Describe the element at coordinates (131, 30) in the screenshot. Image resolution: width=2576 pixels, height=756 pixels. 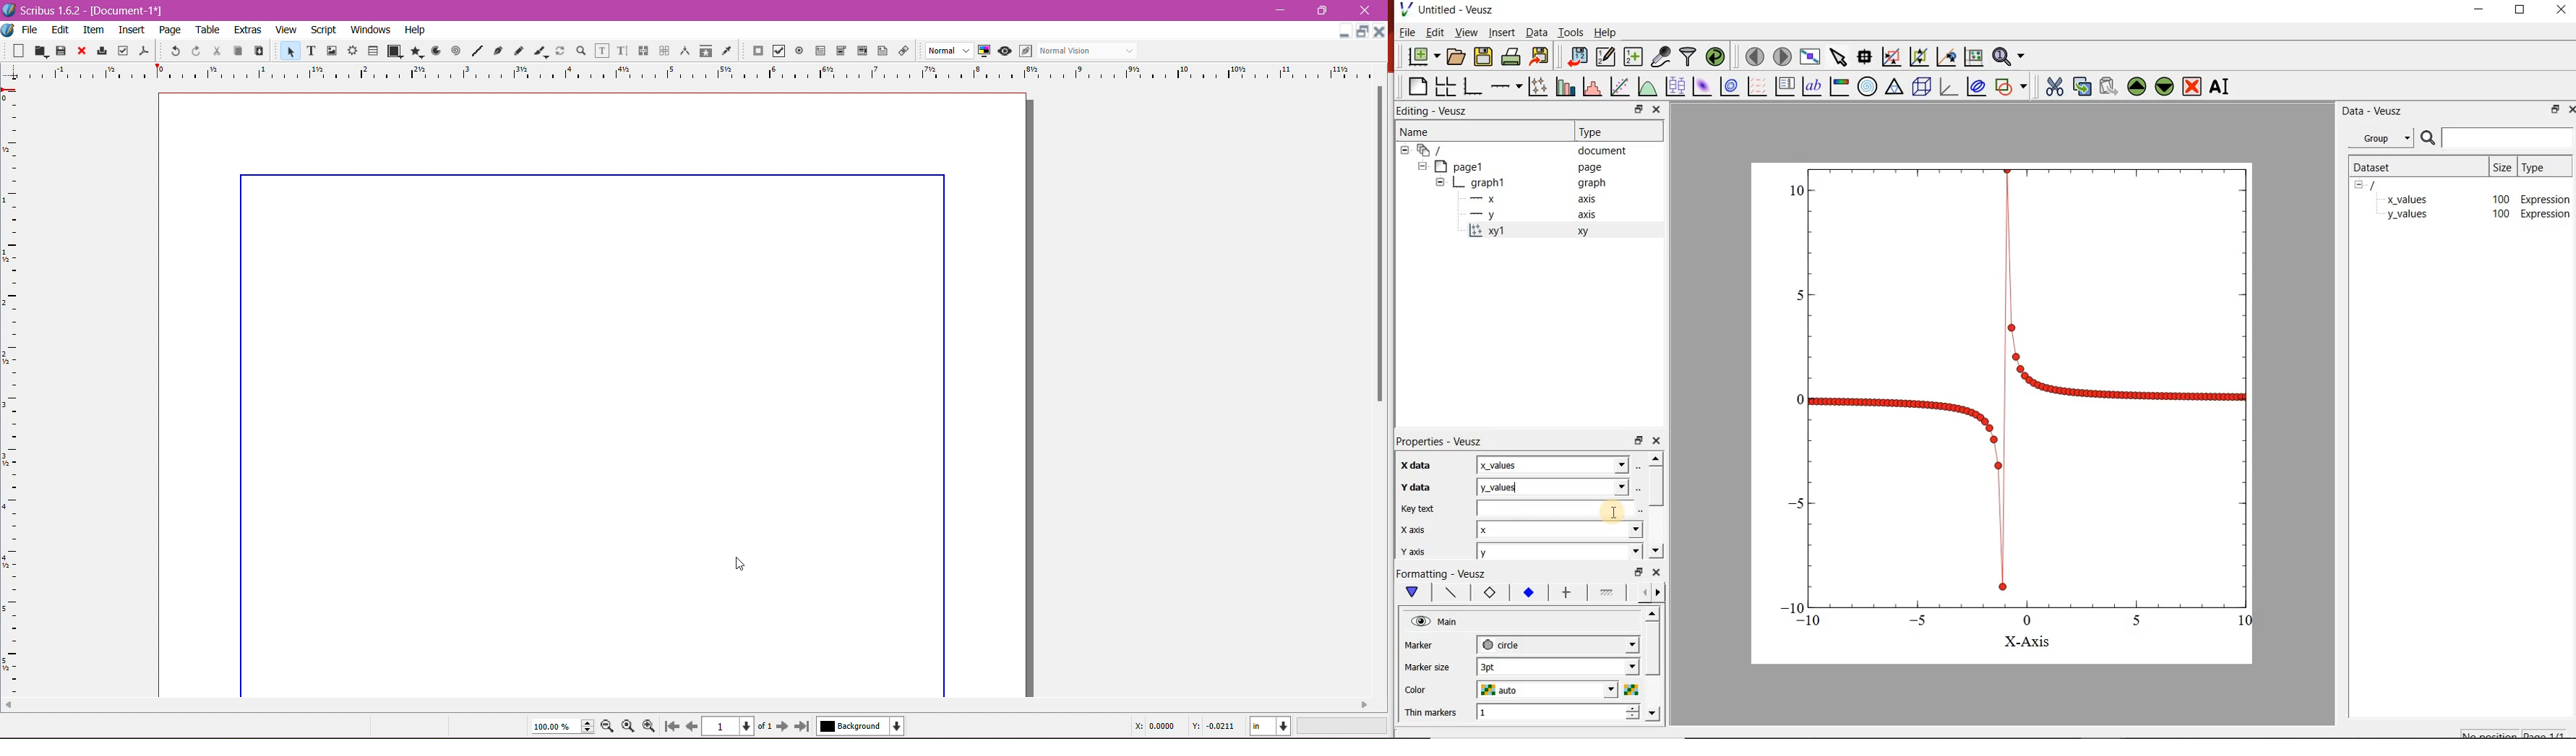
I see `Insert` at that location.